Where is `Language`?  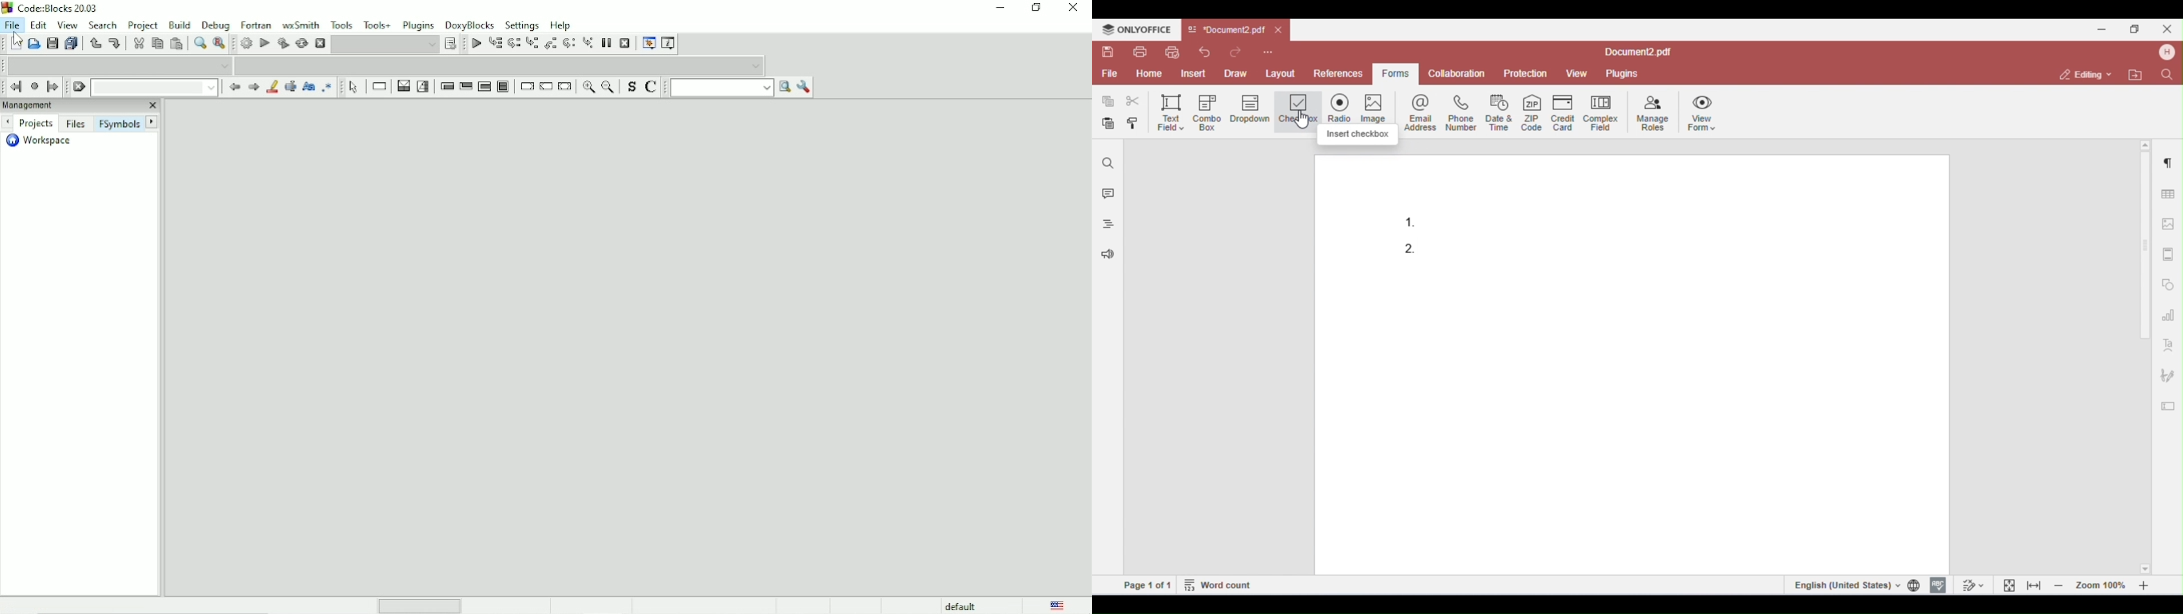 Language is located at coordinates (1058, 605).